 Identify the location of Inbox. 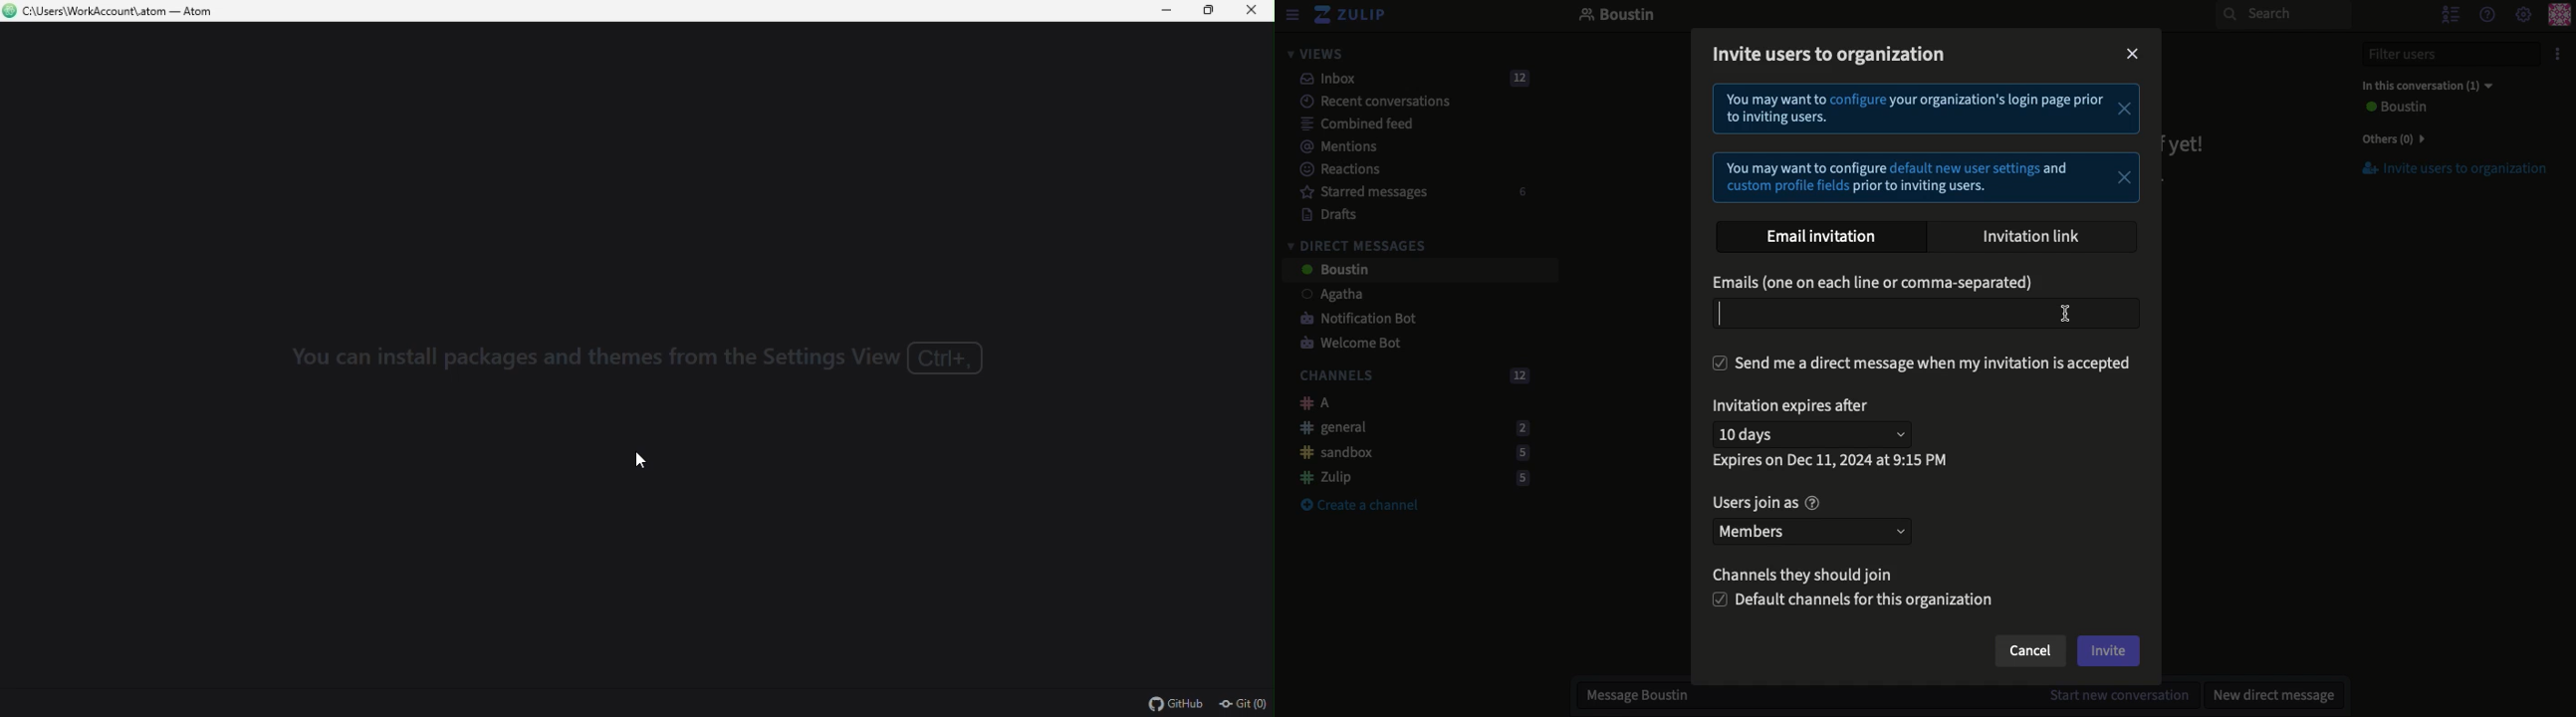
(1407, 79).